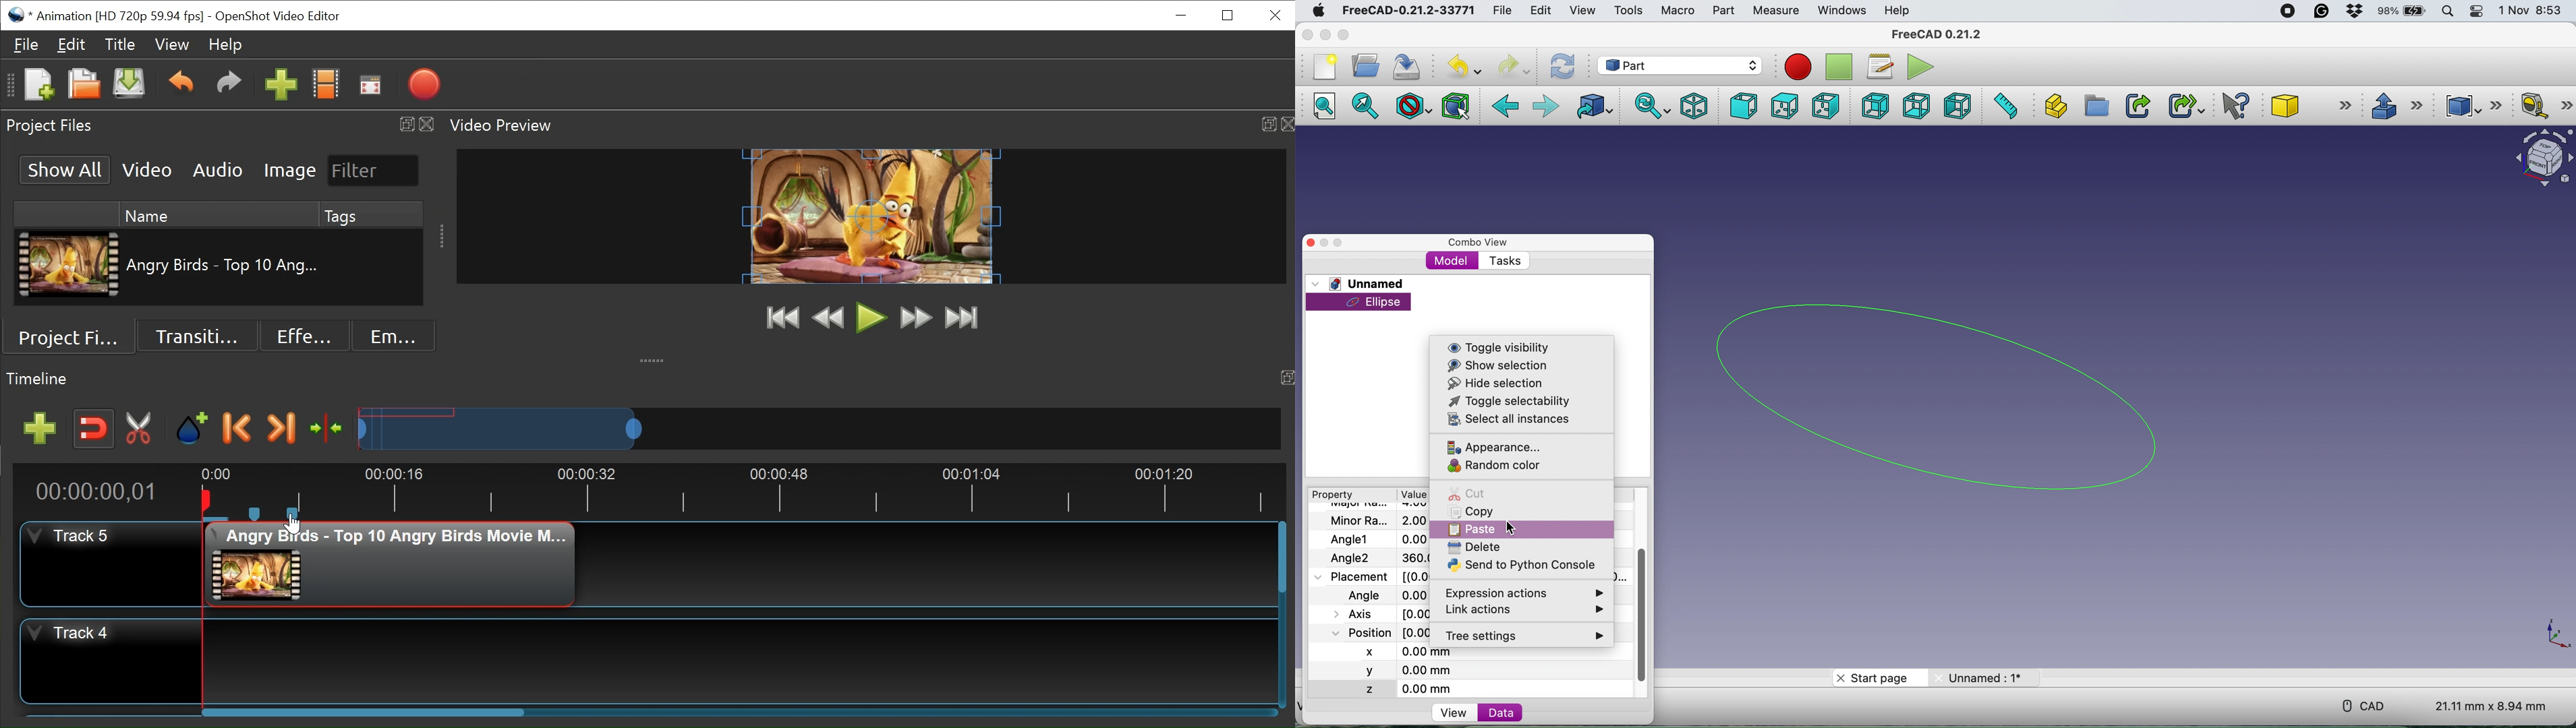 The image size is (2576, 728). I want to click on New Project, so click(38, 86).